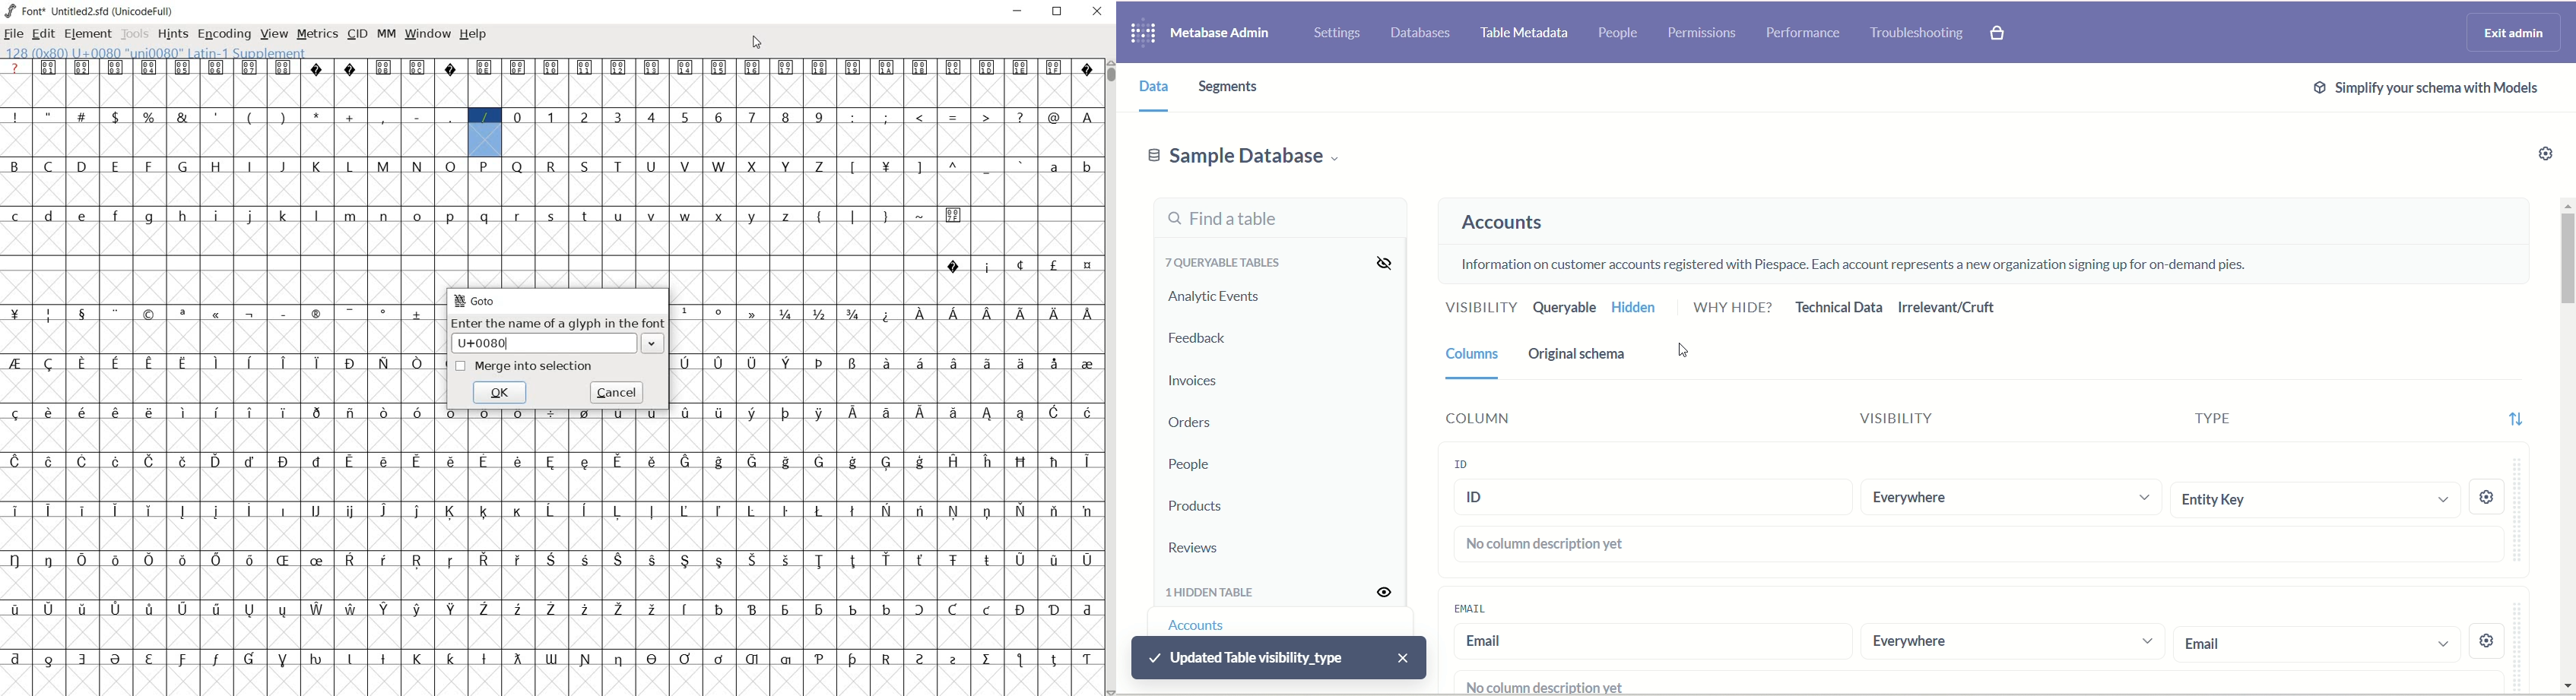 Image resolution: width=2576 pixels, height=700 pixels. I want to click on No column description yet, so click(1547, 546).